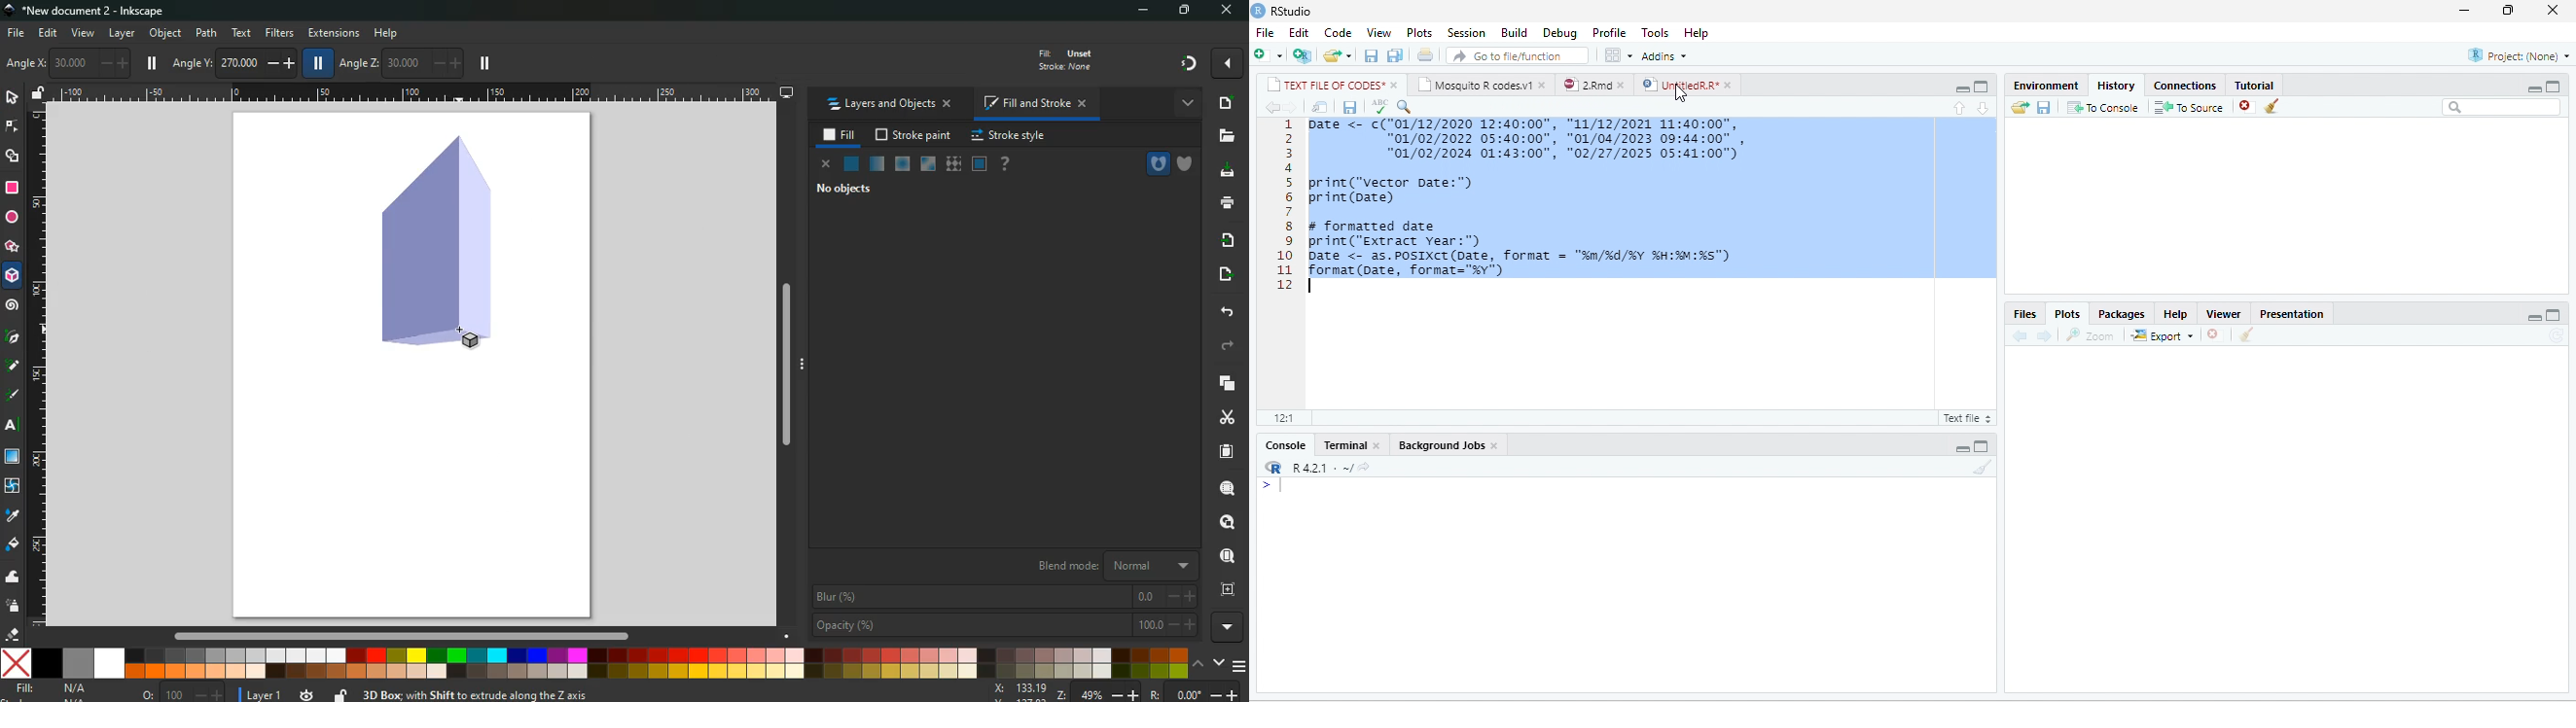 This screenshot has height=728, width=2576. Describe the element at coordinates (1325, 85) in the screenshot. I see `TEXT FILE OF CODES` at that location.